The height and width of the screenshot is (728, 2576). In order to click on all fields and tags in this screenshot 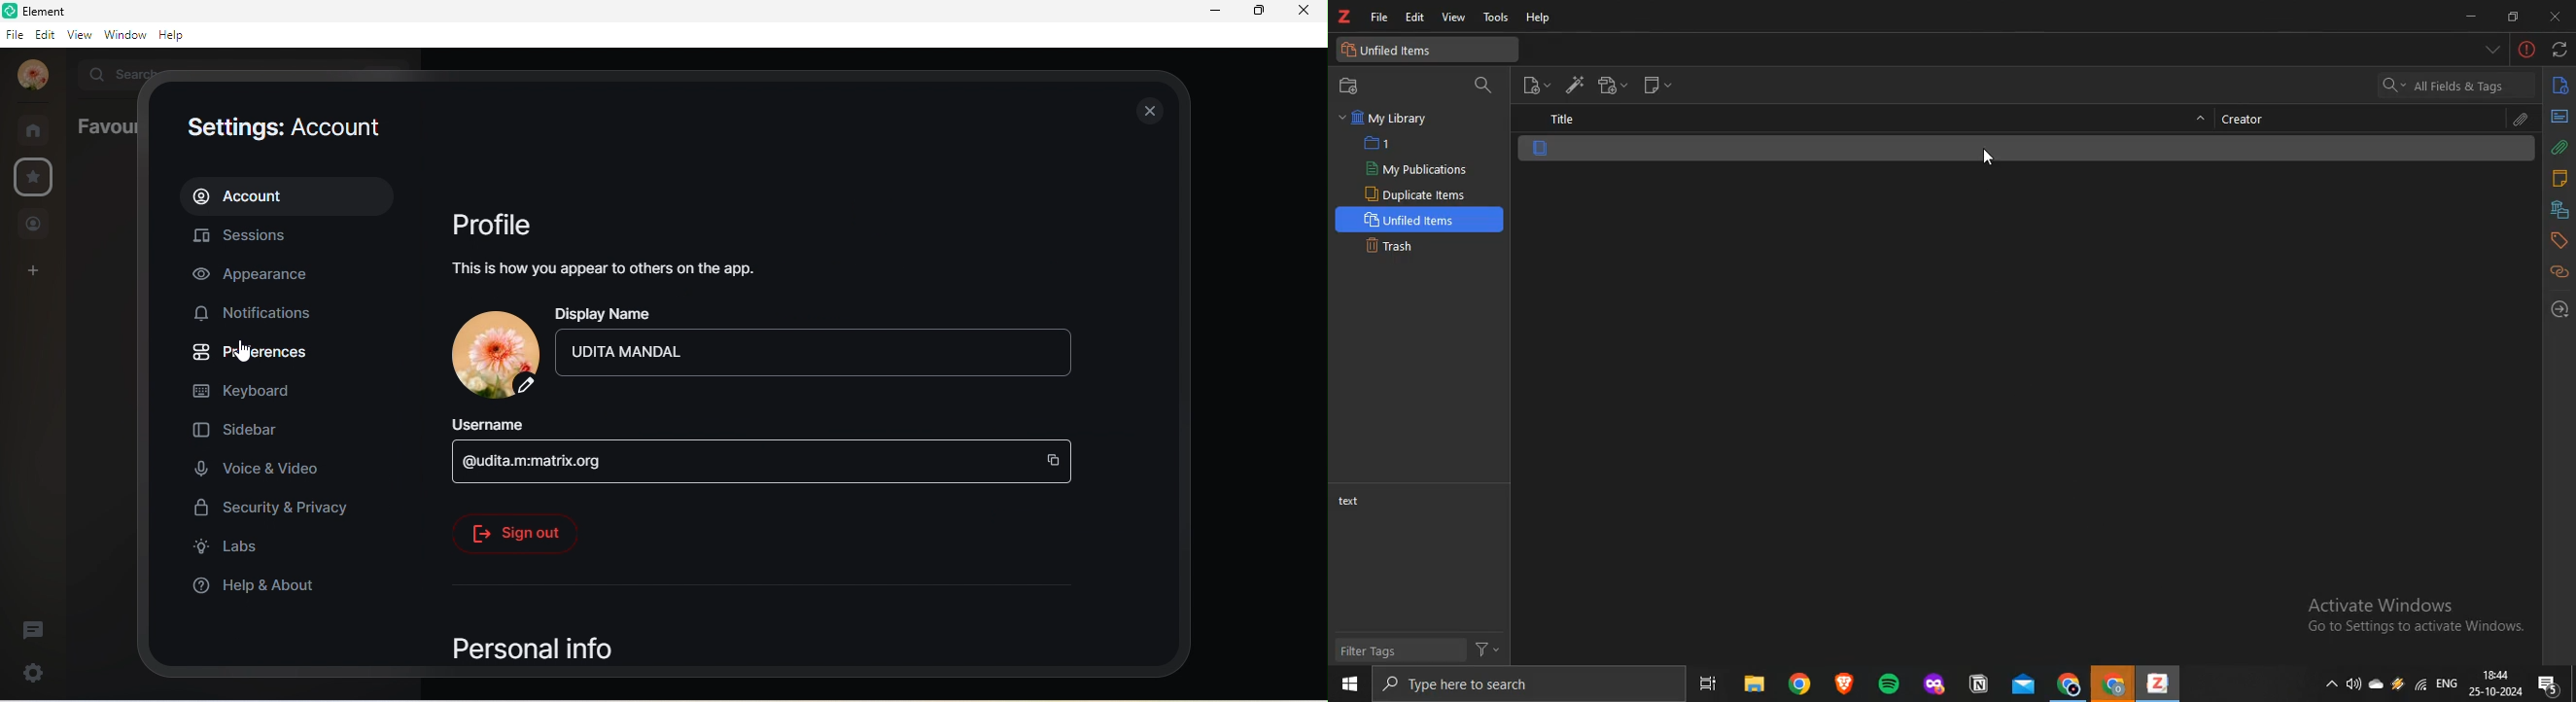, I will do `click(2455, 85)`.